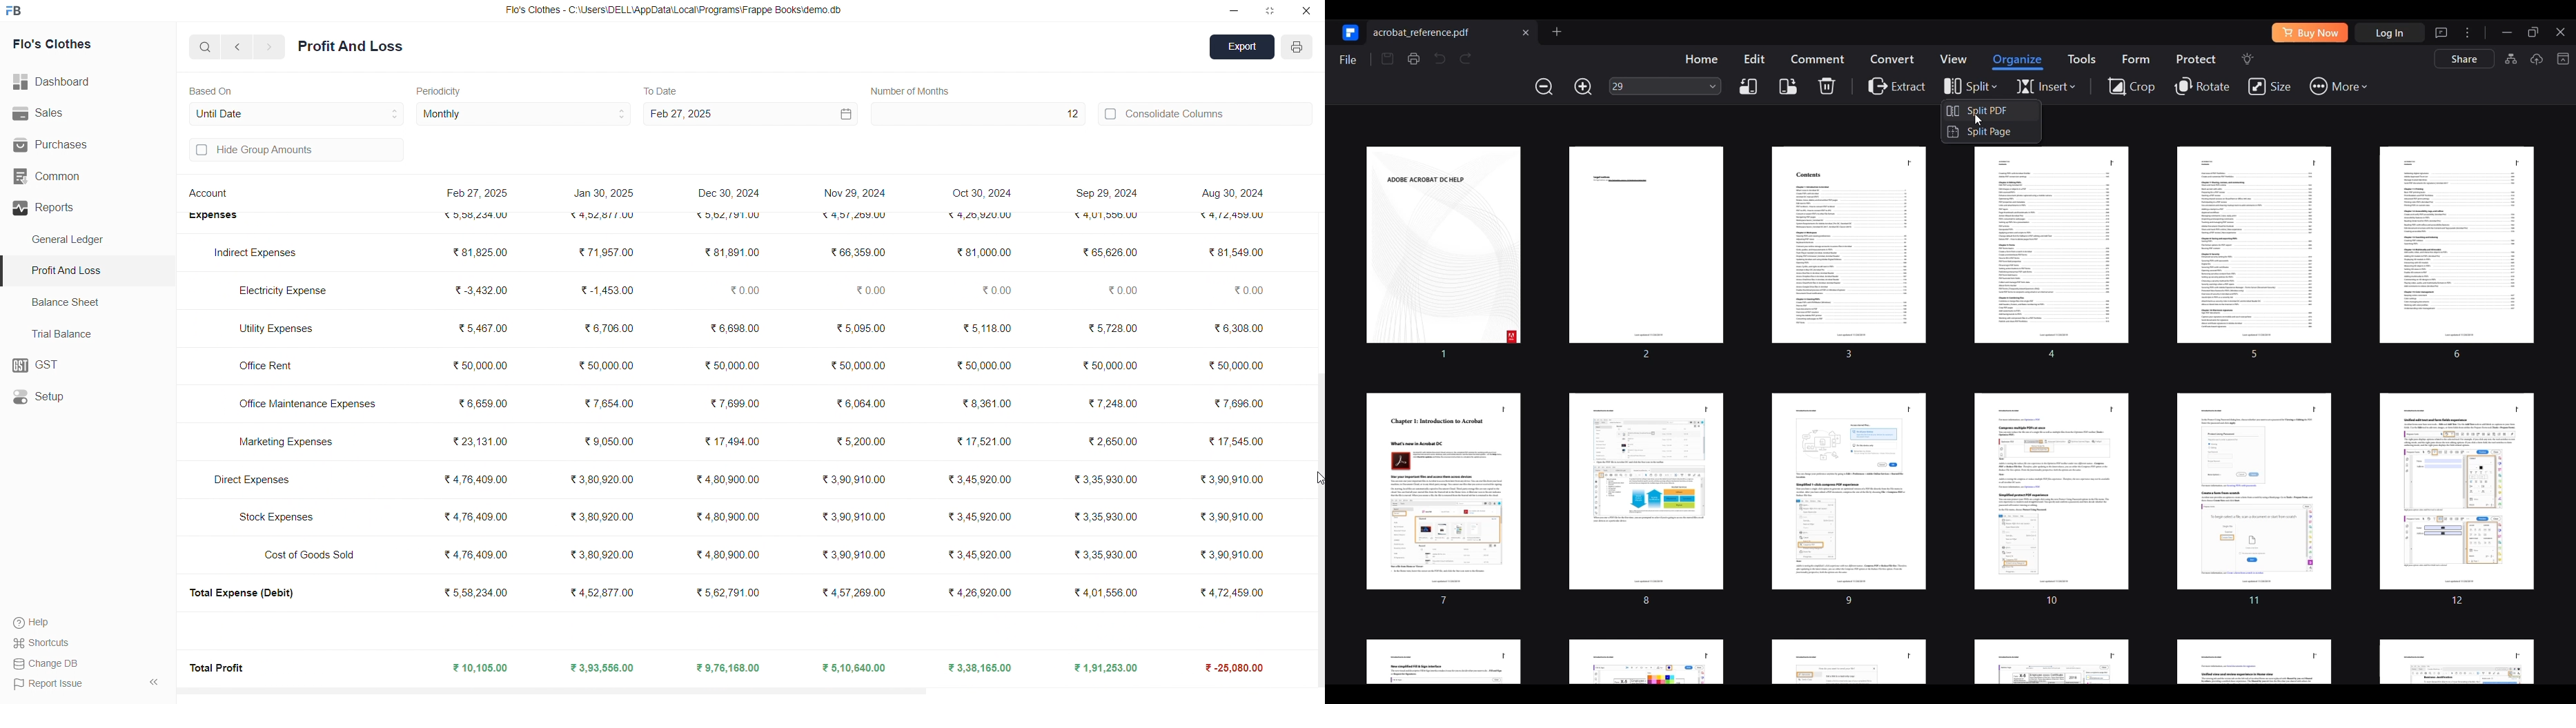 The height and width of the screenshot is (728, 2576). What do you see at coordinates (68, 301) in the screenshot?
I see `Balance Sheet` at bounding box center [68, 301].